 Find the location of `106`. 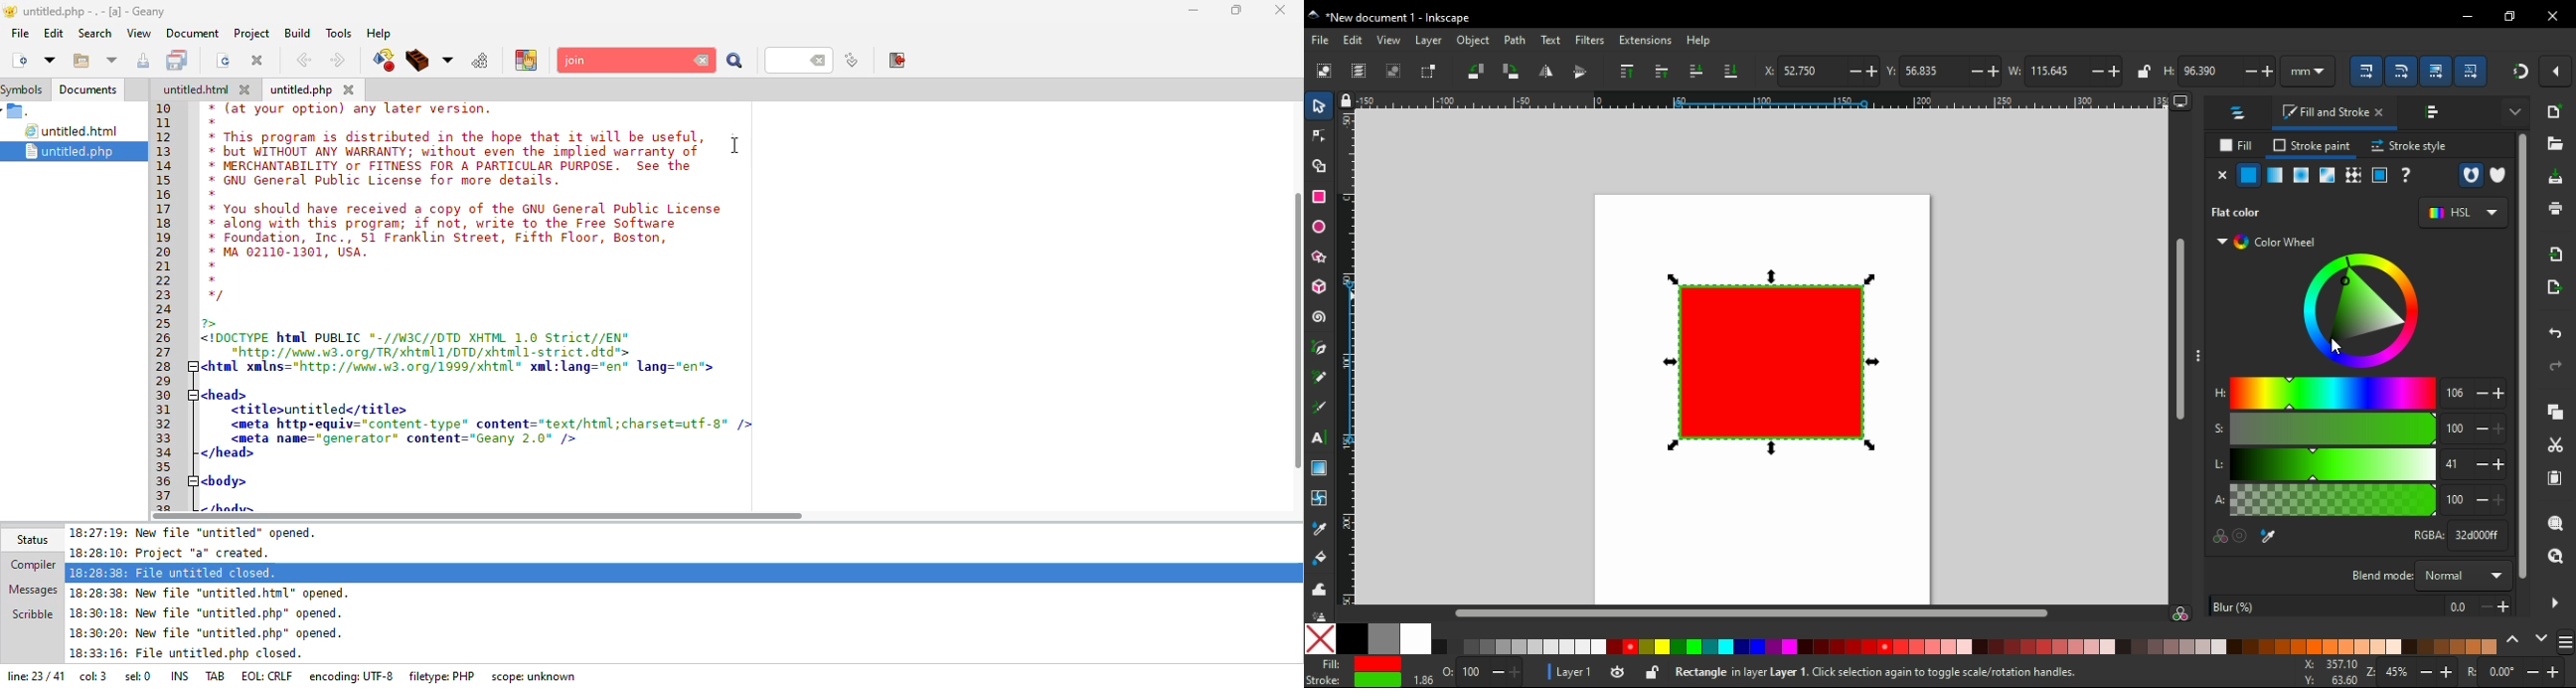

106 is located at coordinates (2457, 392).